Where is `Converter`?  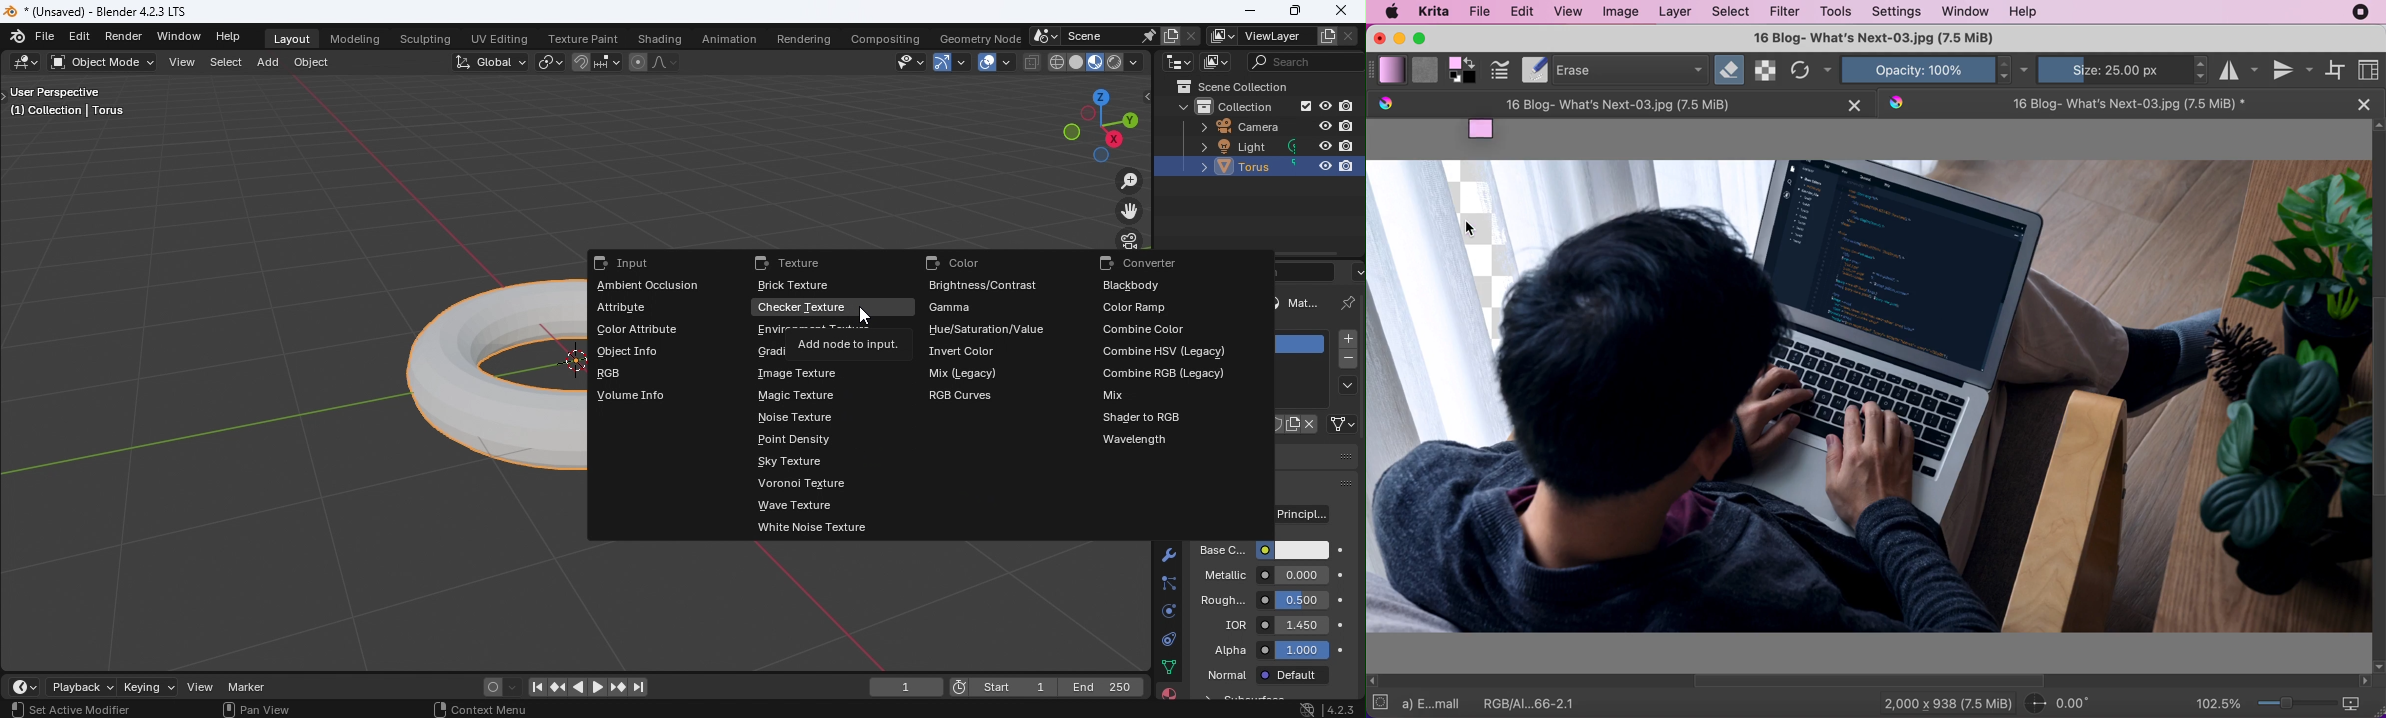 Converter is located at coordinates (1128, 263).